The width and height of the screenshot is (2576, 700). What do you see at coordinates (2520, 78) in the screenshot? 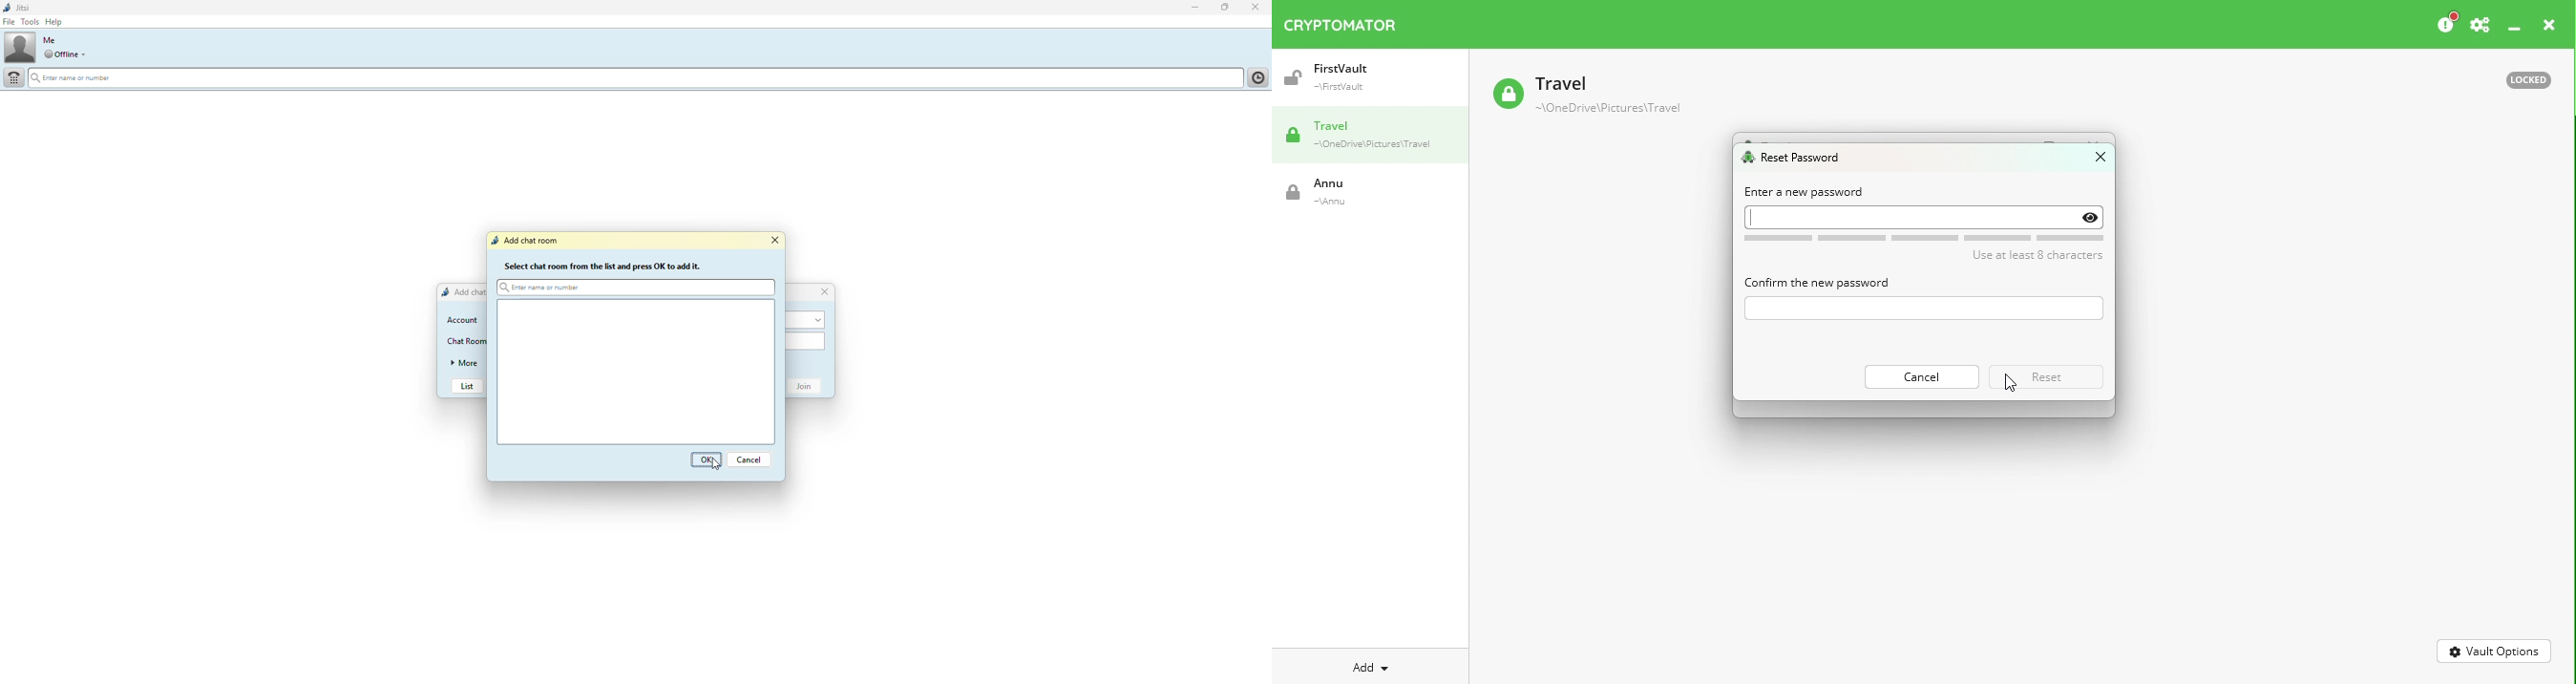
I see `Locked` at bounding box center [2520, 78].